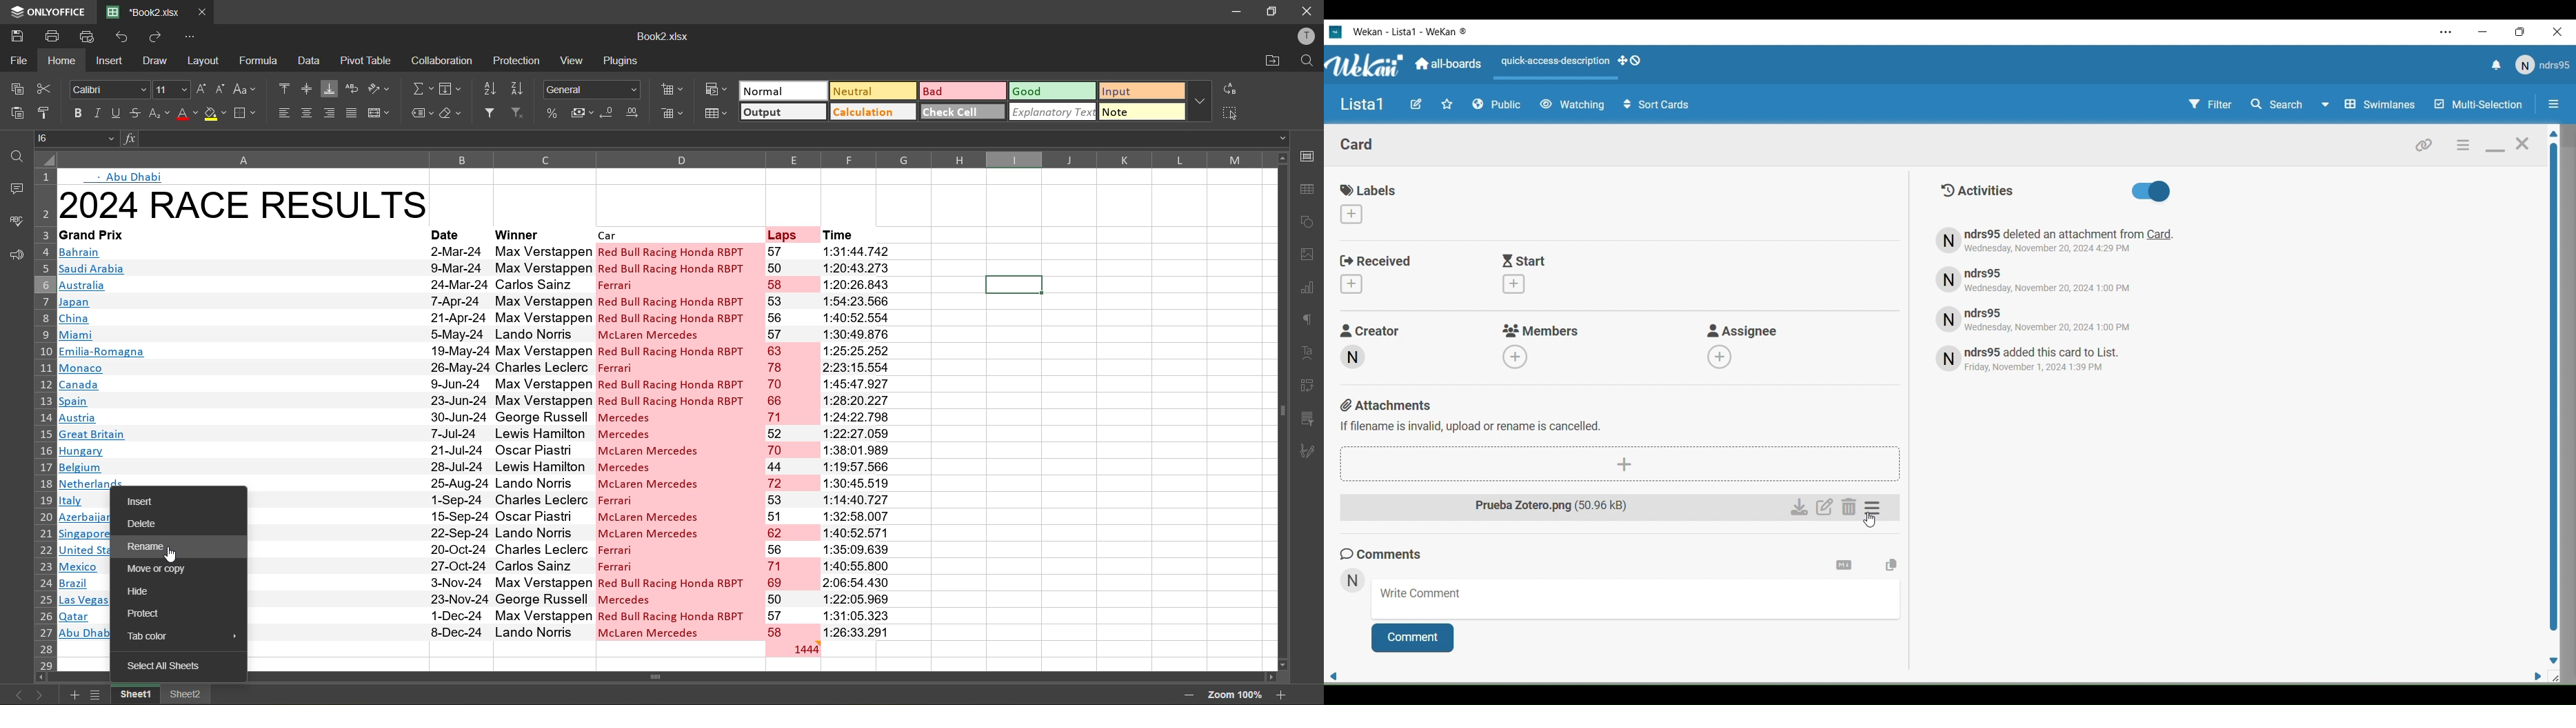  Describe the element at coordinates (15, 222) in the screenshot. I see `spellcheck` at that location.